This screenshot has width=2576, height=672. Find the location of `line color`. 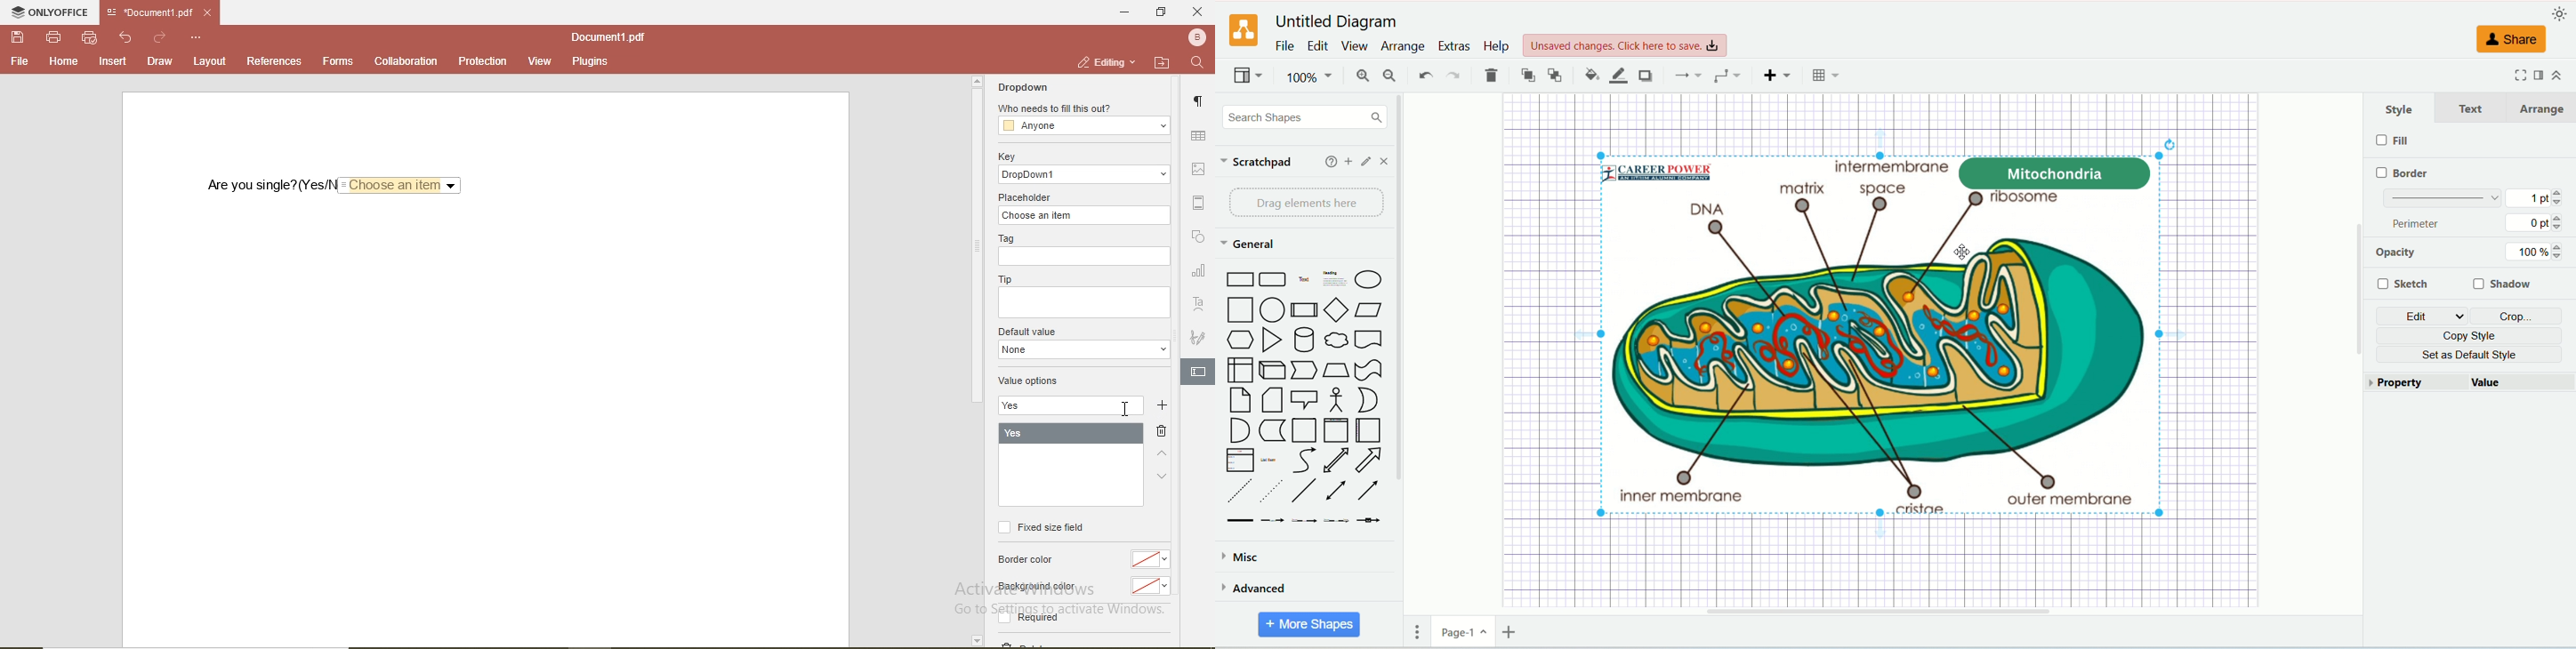

line color is located at coordinates (1618, 75).